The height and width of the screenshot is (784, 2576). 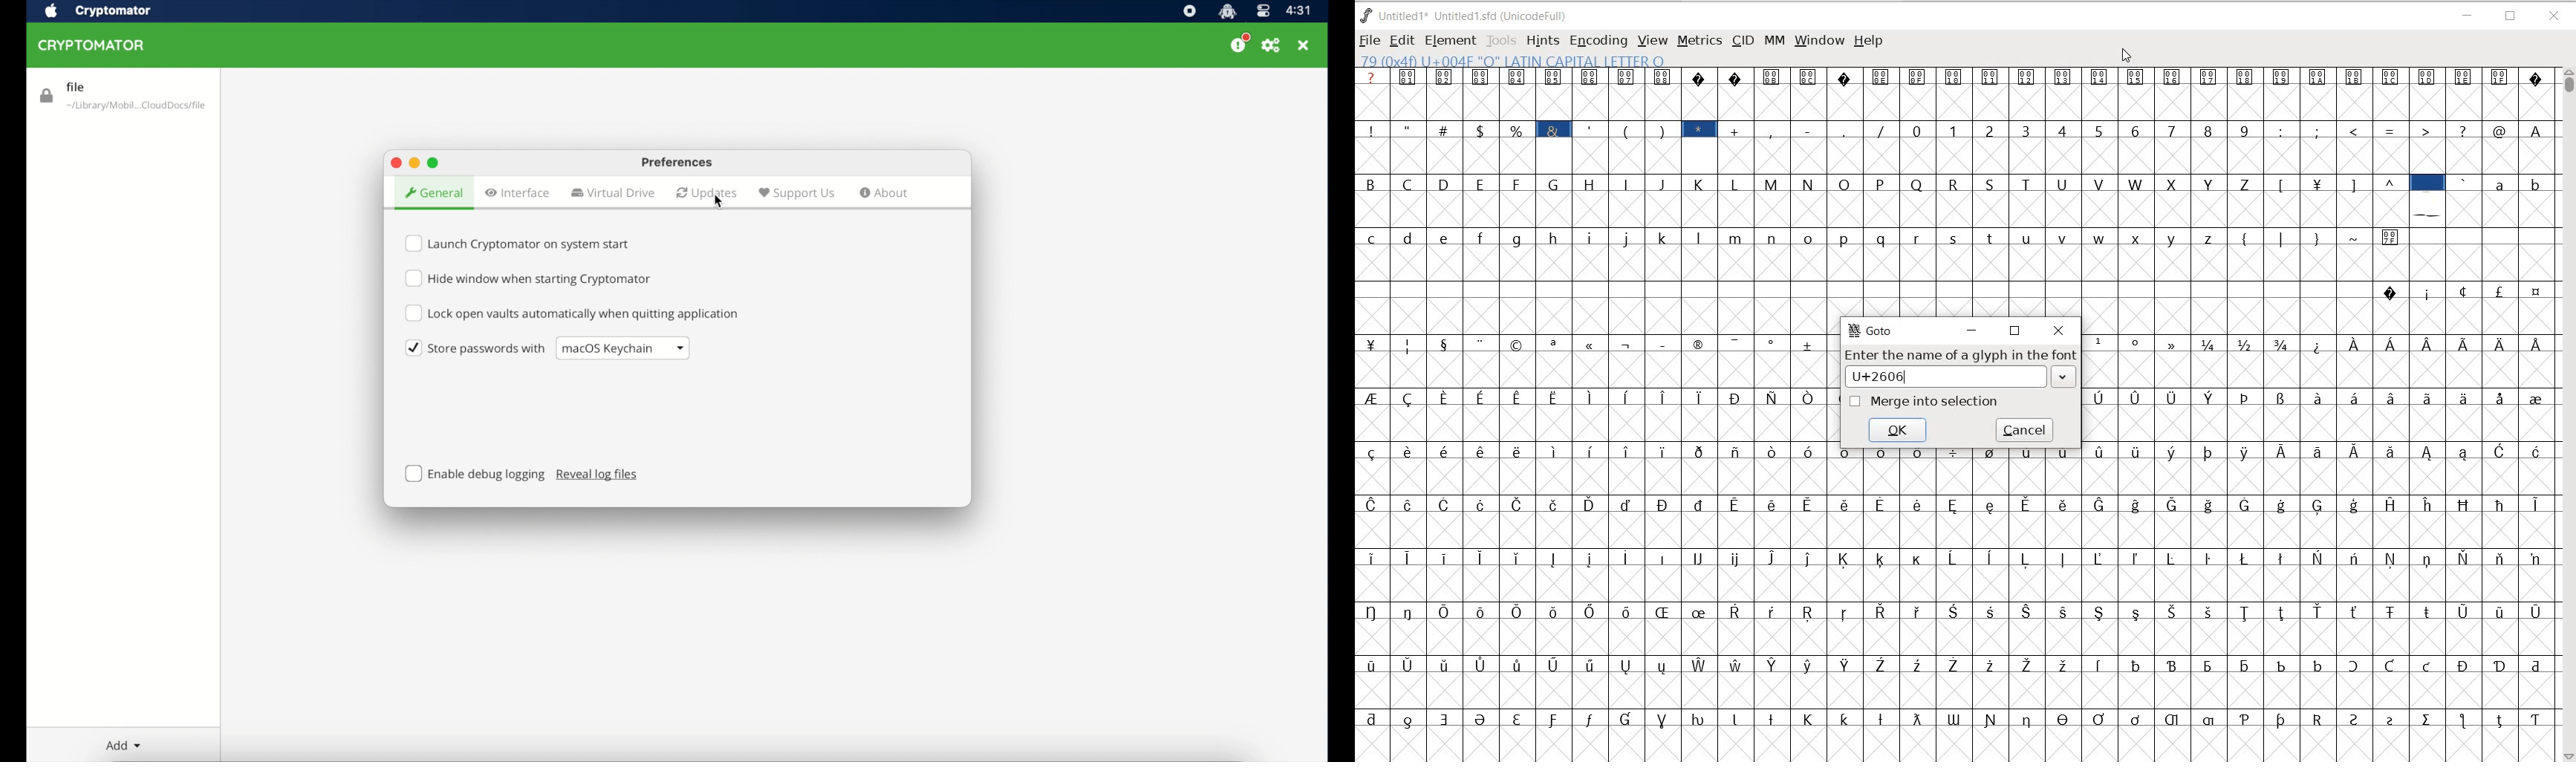 I want to click on control center, so click(x=1263, y=11).